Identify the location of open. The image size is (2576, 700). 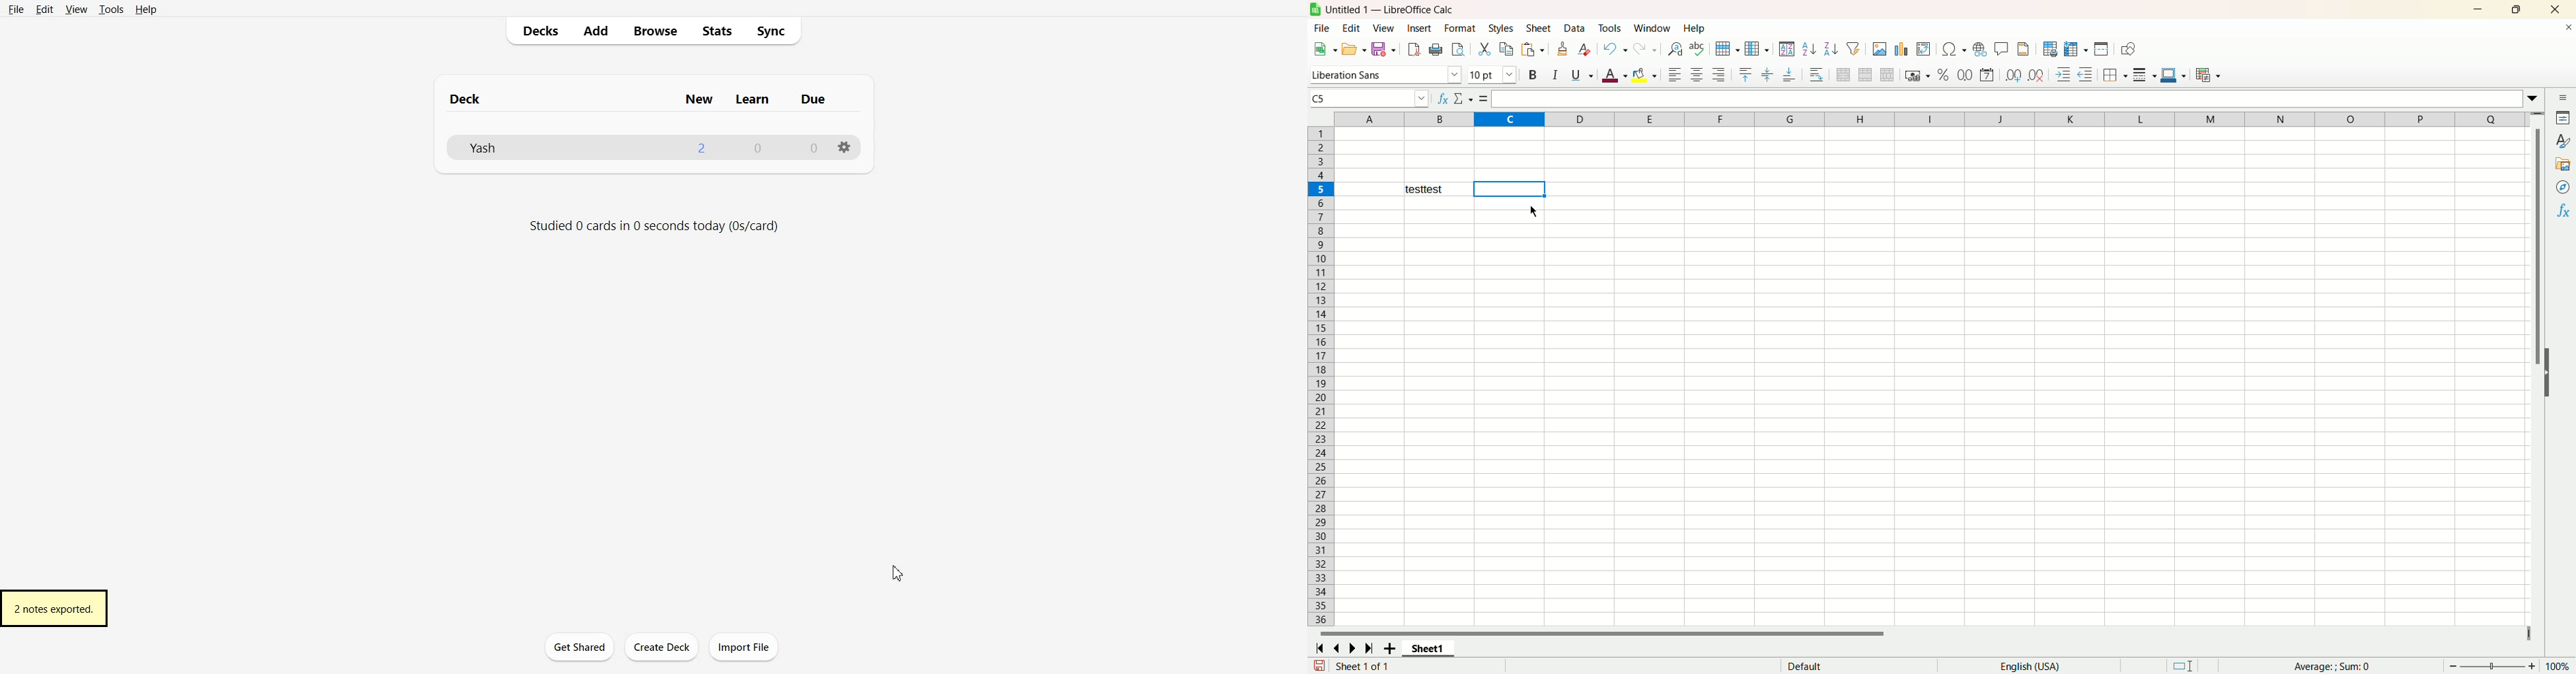
(1352, 50).